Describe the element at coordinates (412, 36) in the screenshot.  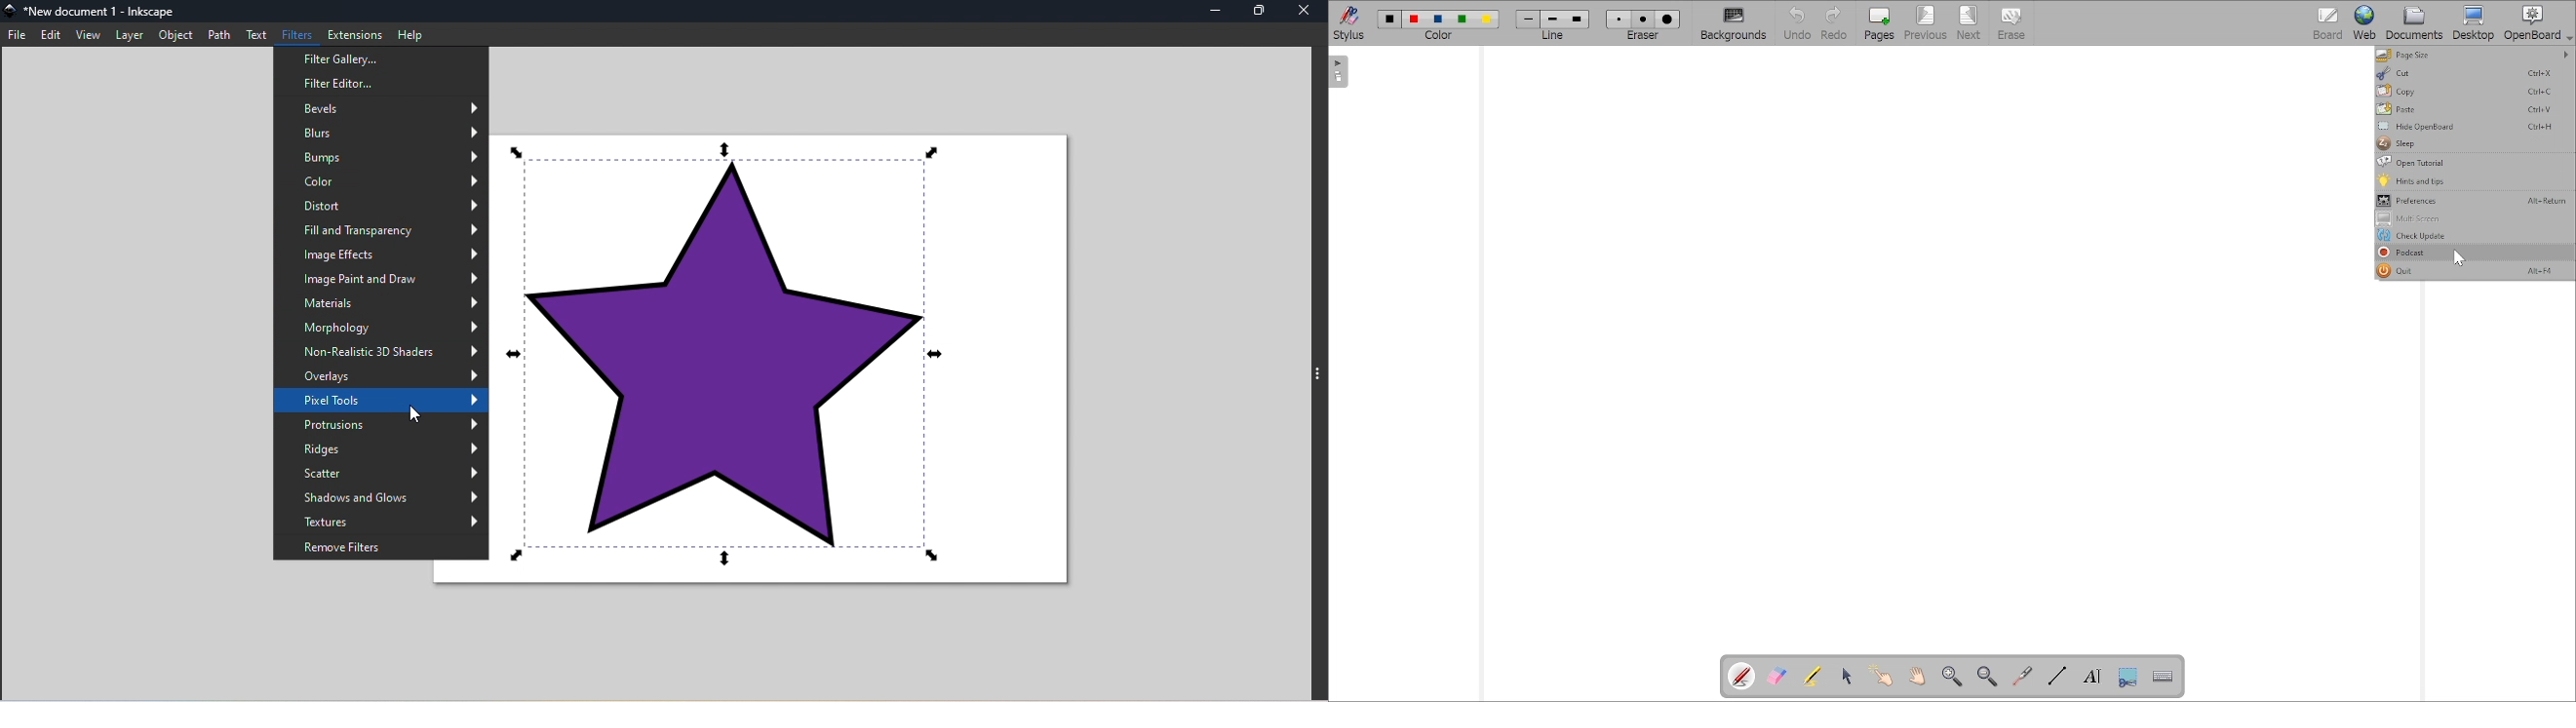
I see `Help` at that location.